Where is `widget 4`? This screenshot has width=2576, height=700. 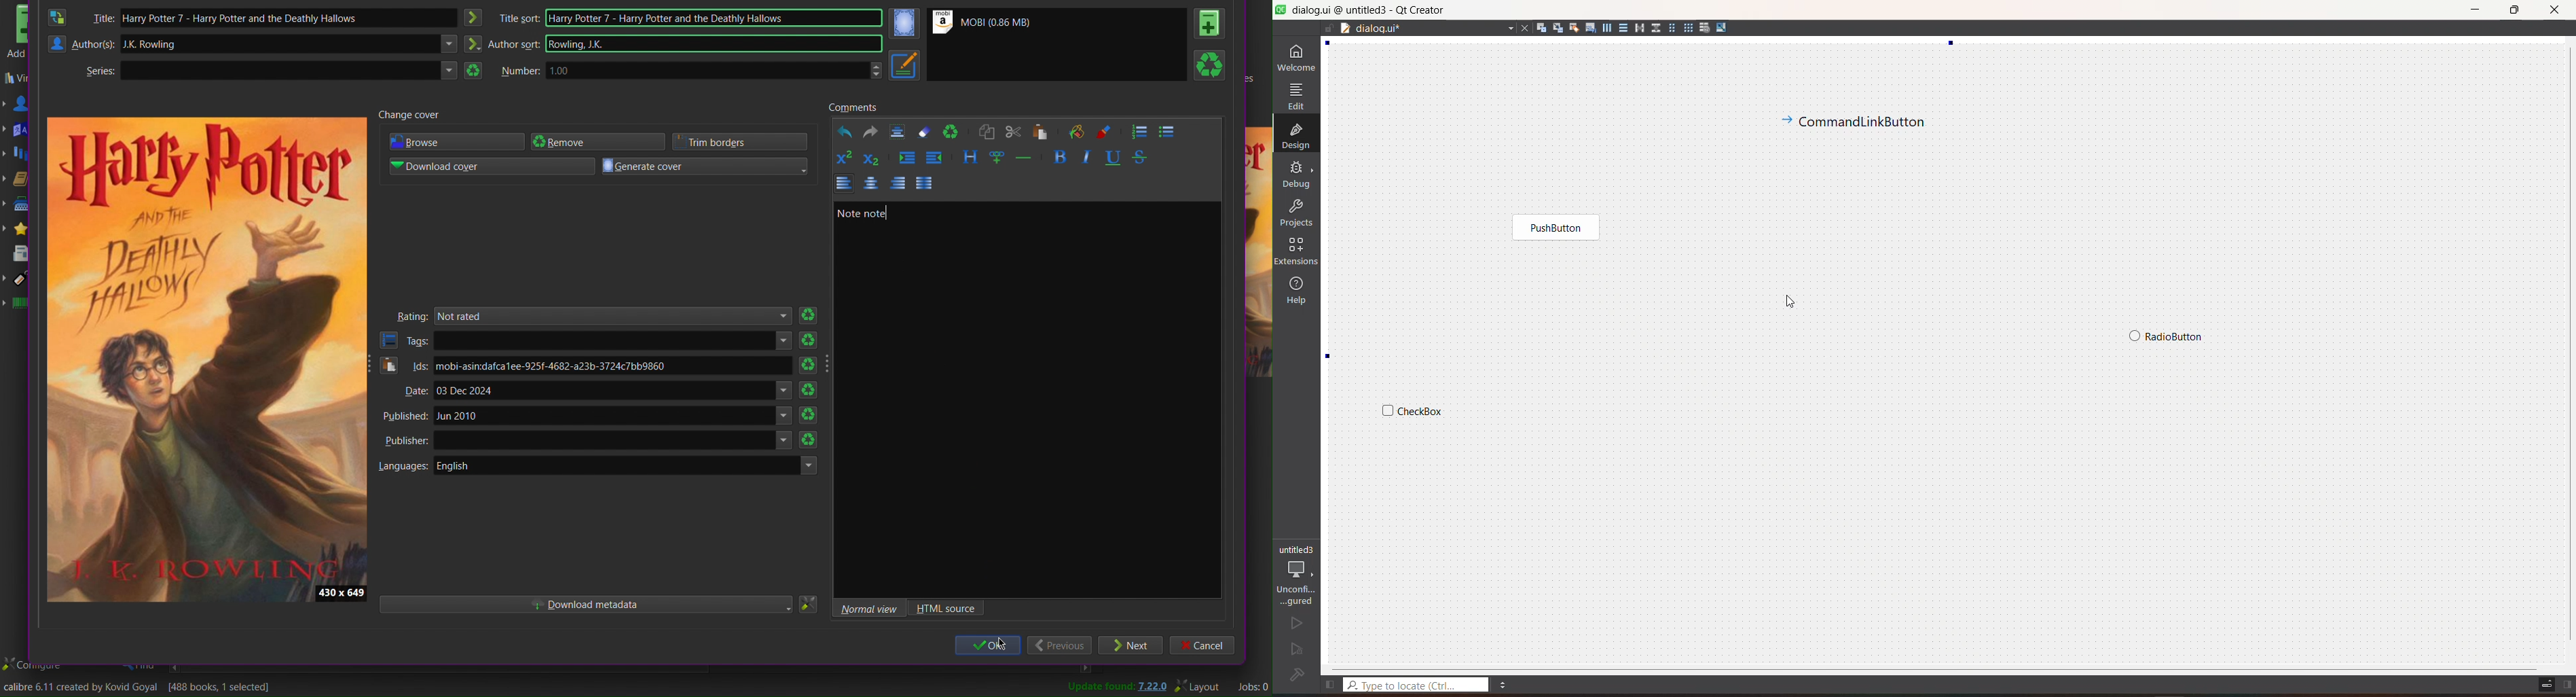 widget 4 is located at coordinates (1866, 123).